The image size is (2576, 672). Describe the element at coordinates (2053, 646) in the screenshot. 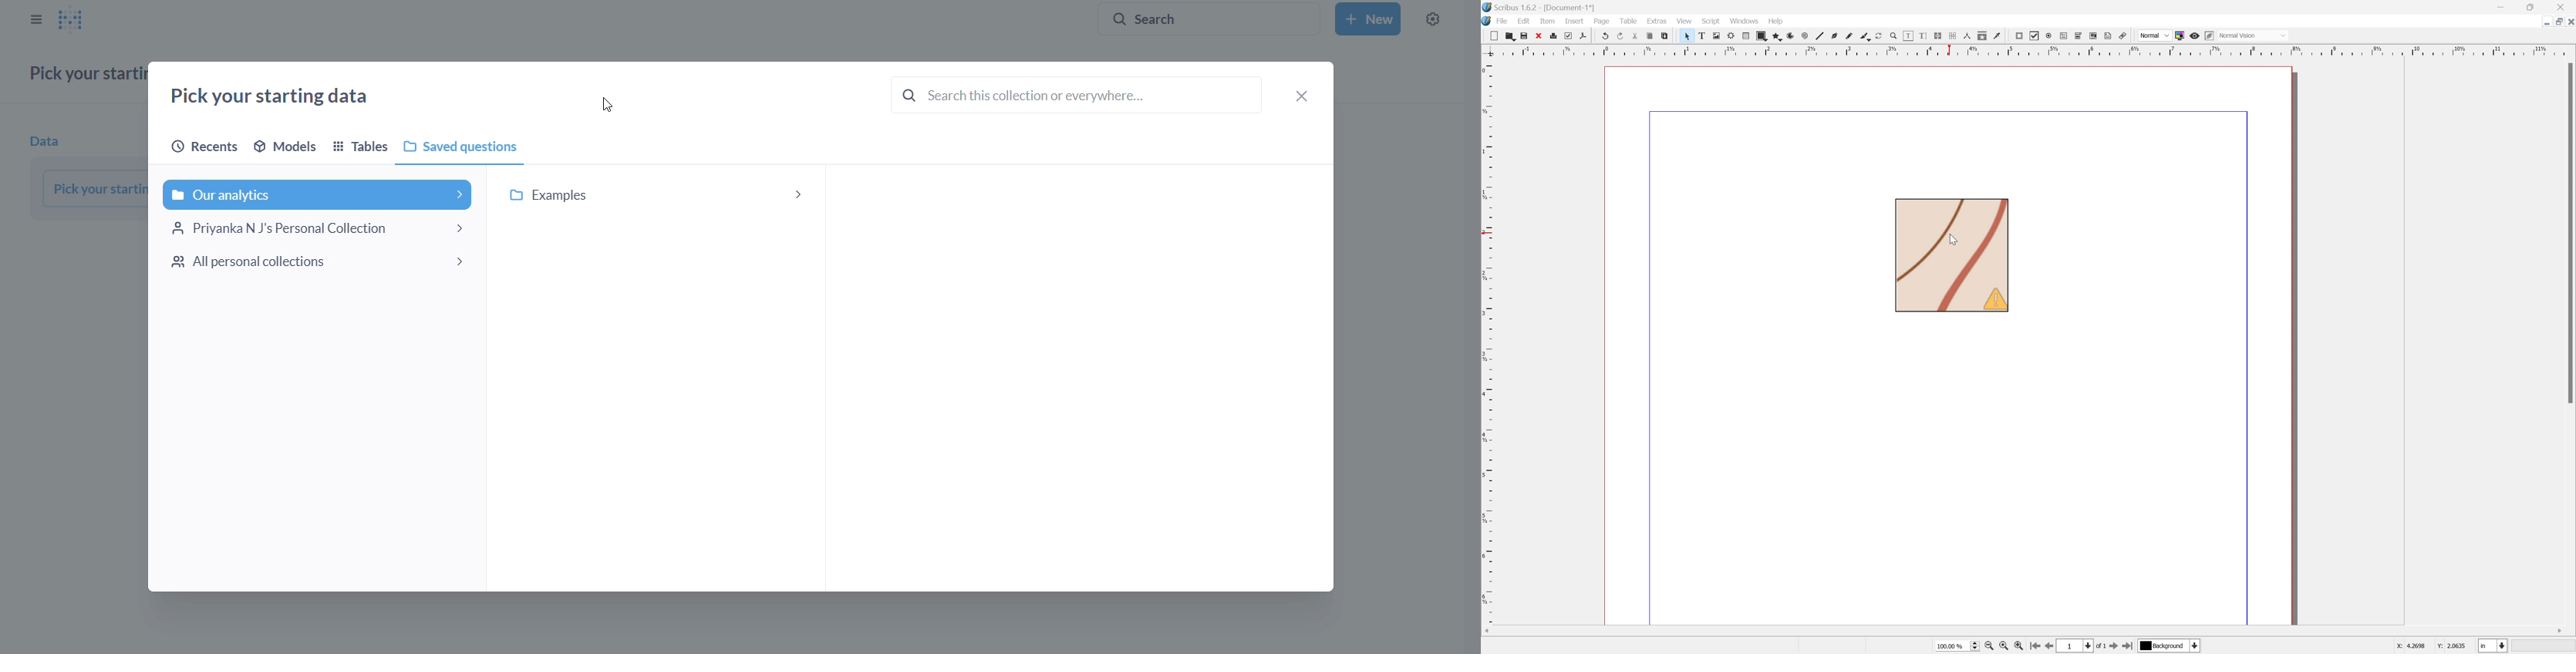

I see `Go to the previous page` at that location.